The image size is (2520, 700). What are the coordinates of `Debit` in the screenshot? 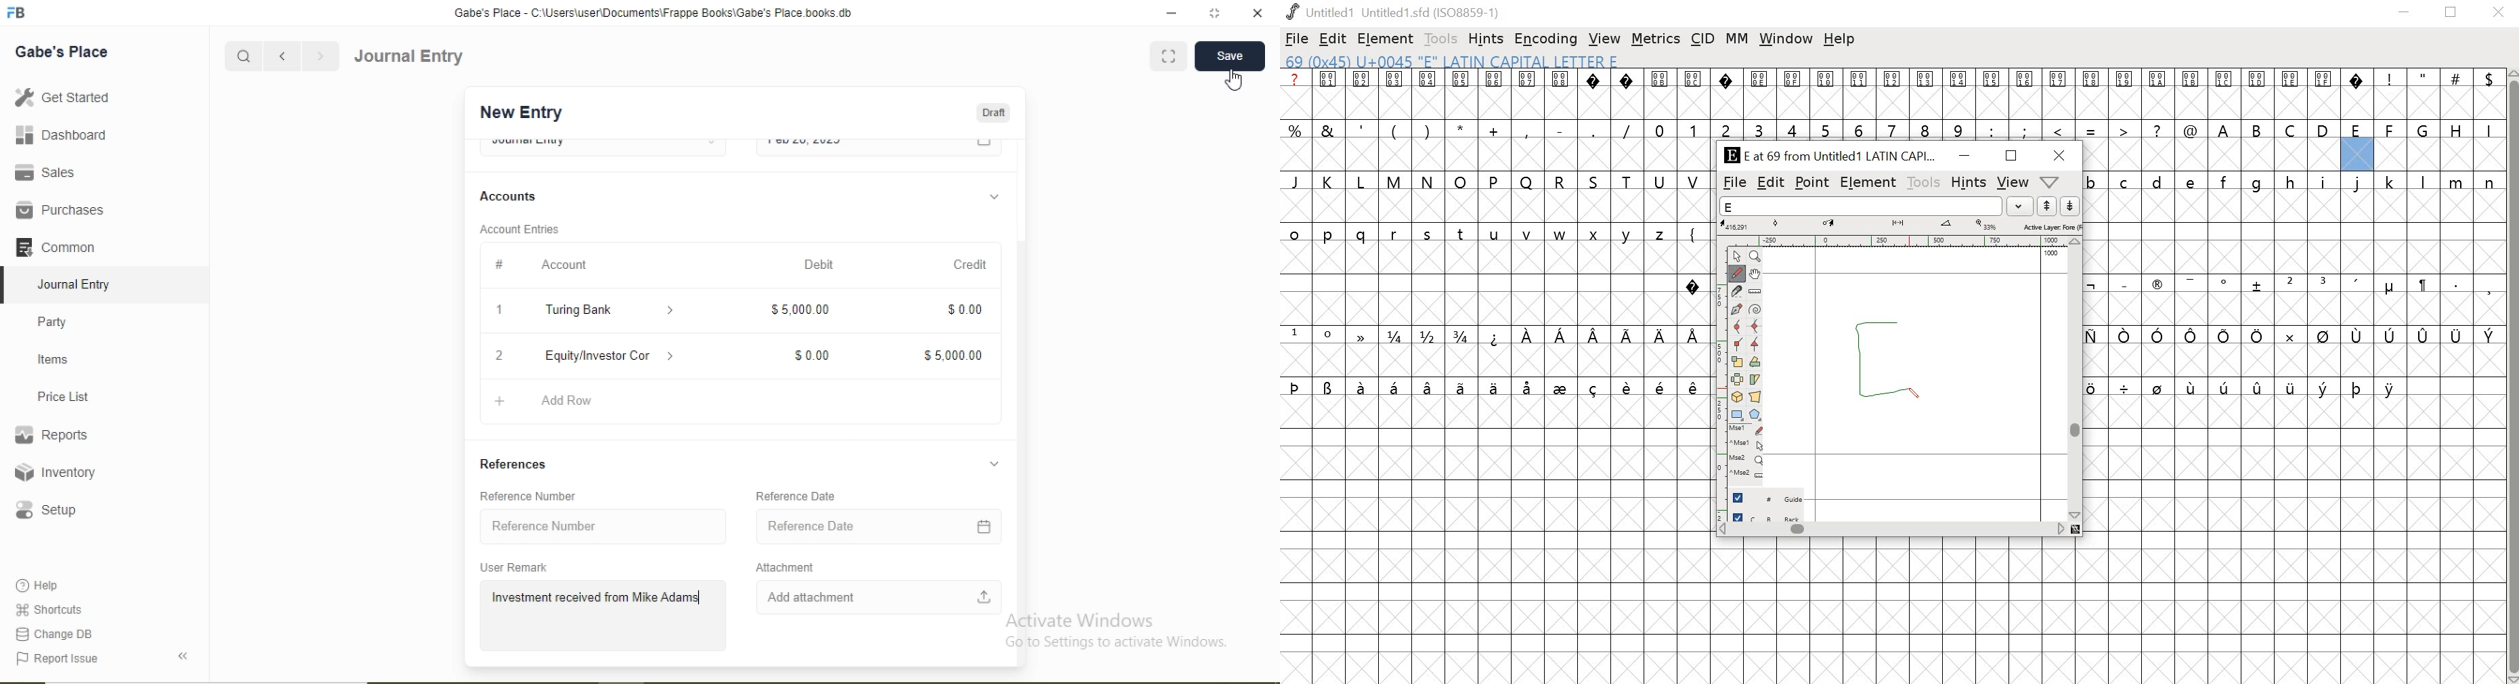 It's located at (820, 263).